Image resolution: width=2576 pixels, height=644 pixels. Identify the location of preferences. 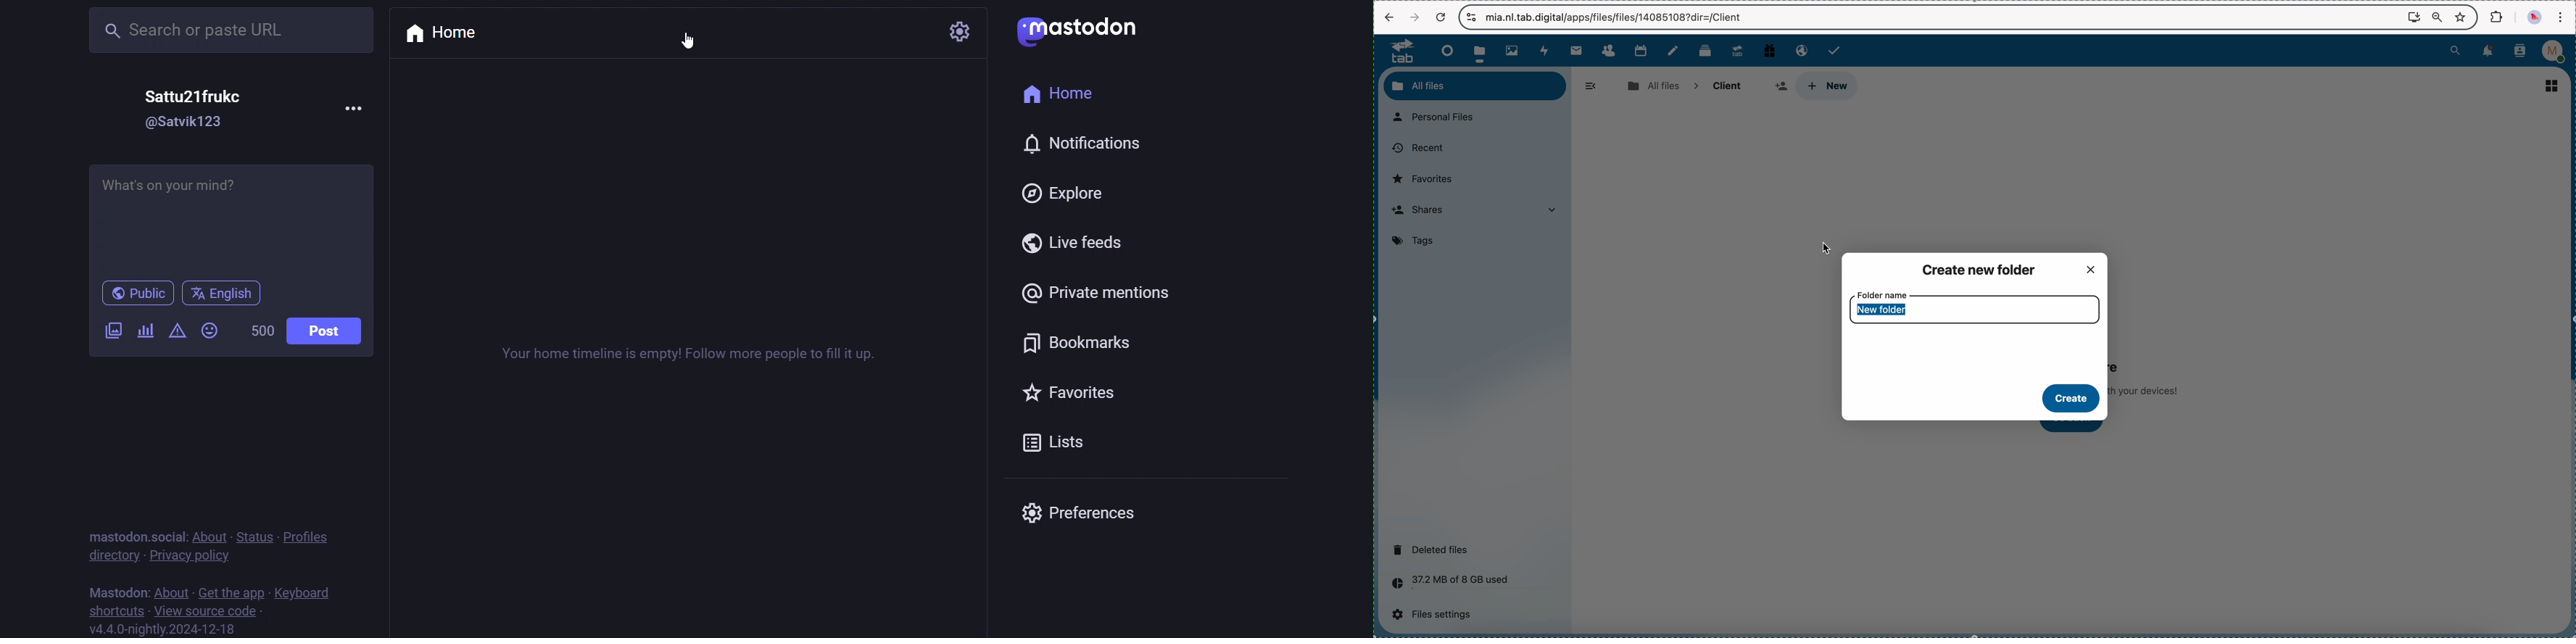
(1084, 513).